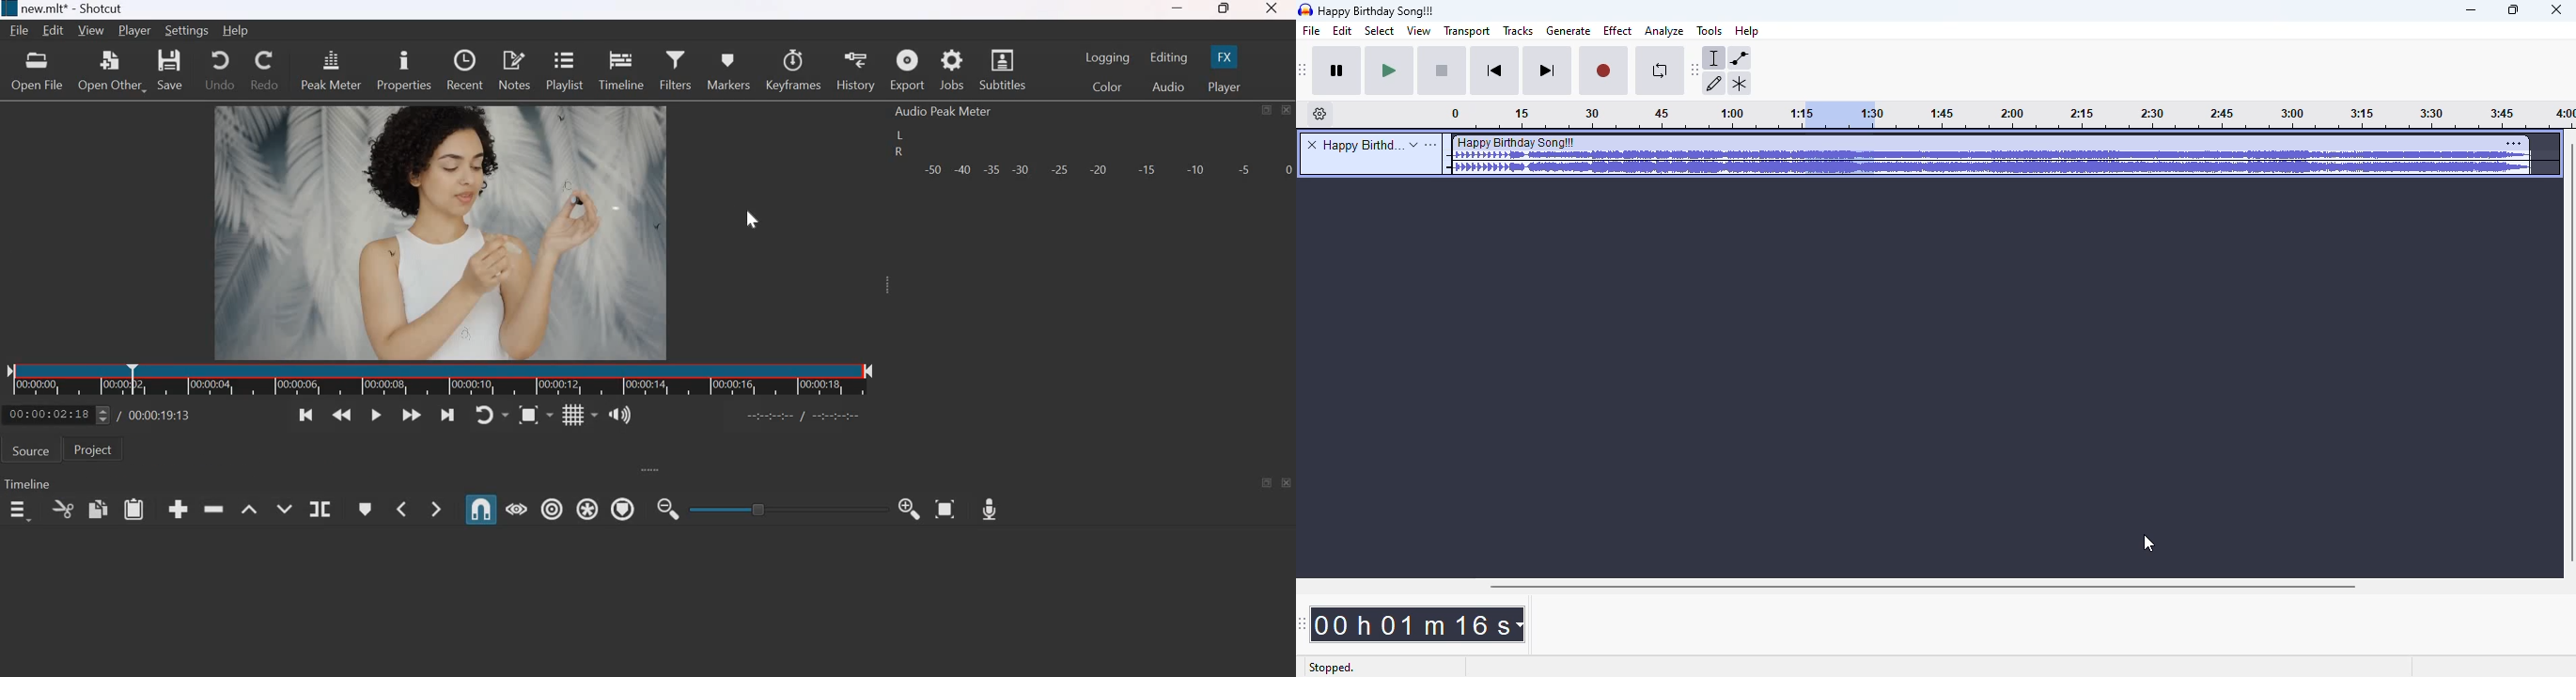  What do you see at coordinates (1287, 482) in the screenshot?
I see `close` at bounding box center [1287, 482].